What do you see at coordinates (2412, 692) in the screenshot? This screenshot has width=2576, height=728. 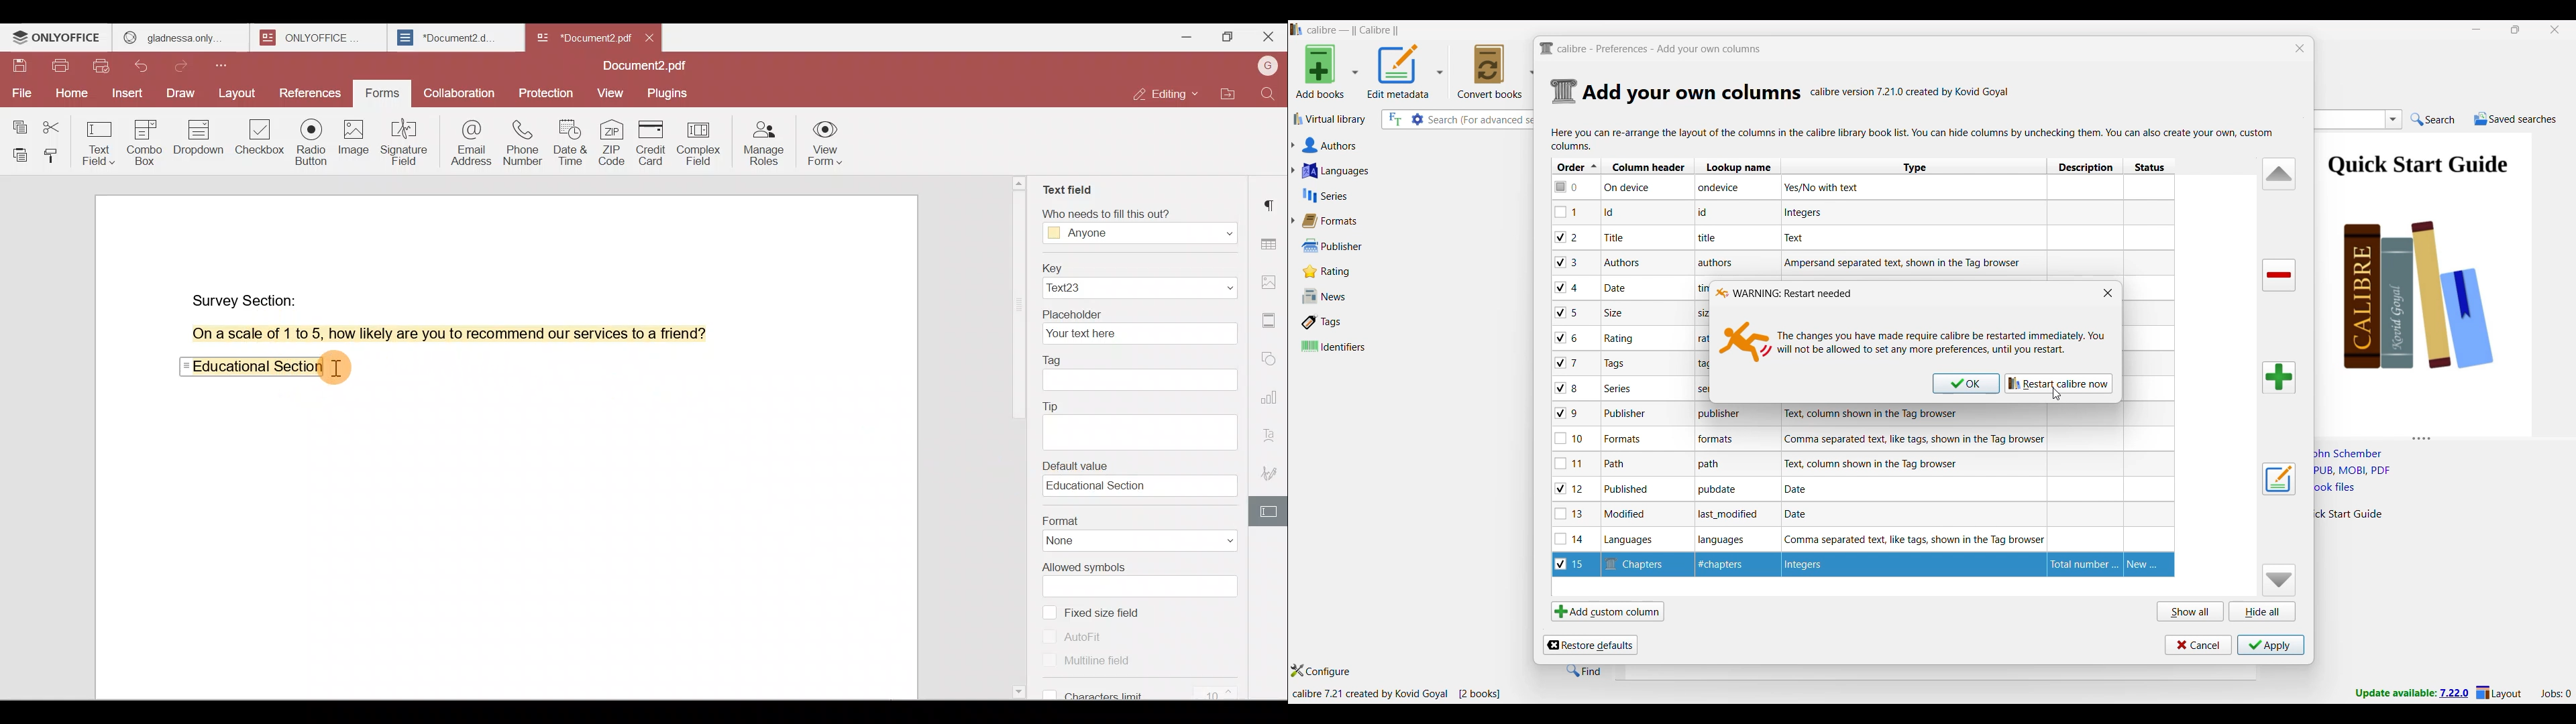 I see `New version update notifcation` at bounding box center [2412, 692].